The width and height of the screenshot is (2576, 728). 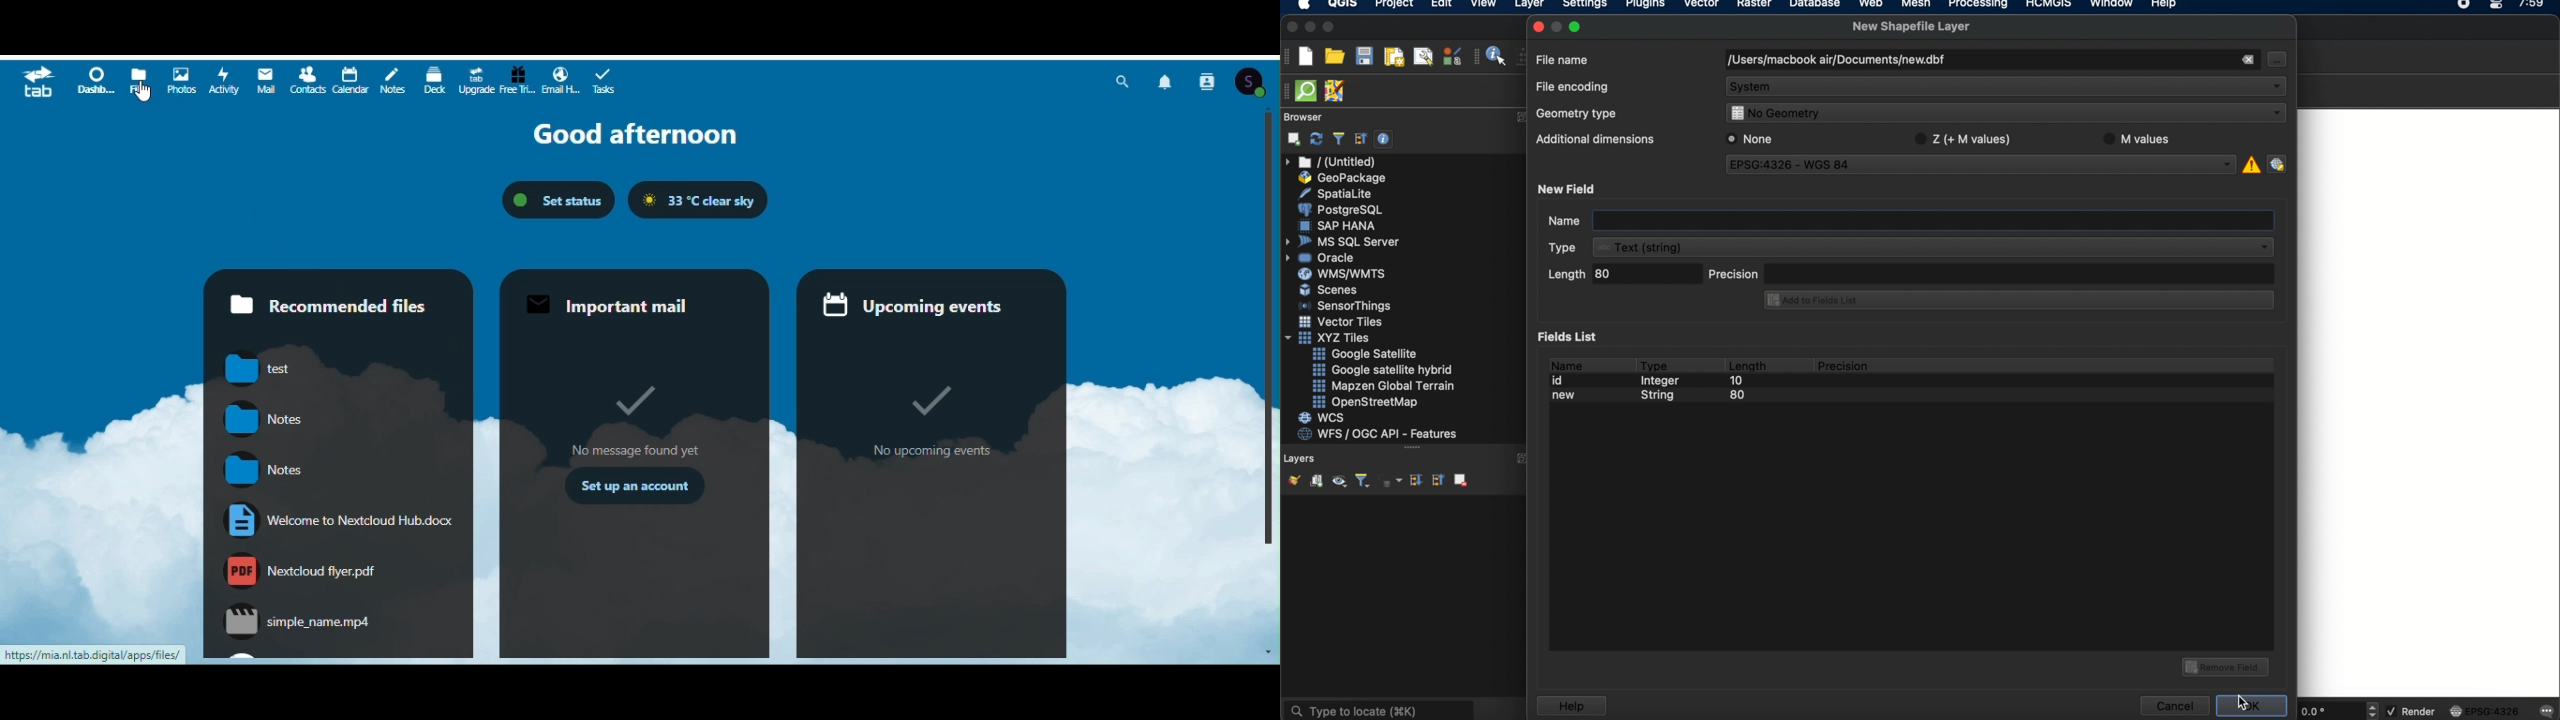 What do you see at coordinates (335, 304) in the screenshot?
I see `Recommended files` at bounding box center [335, 304].